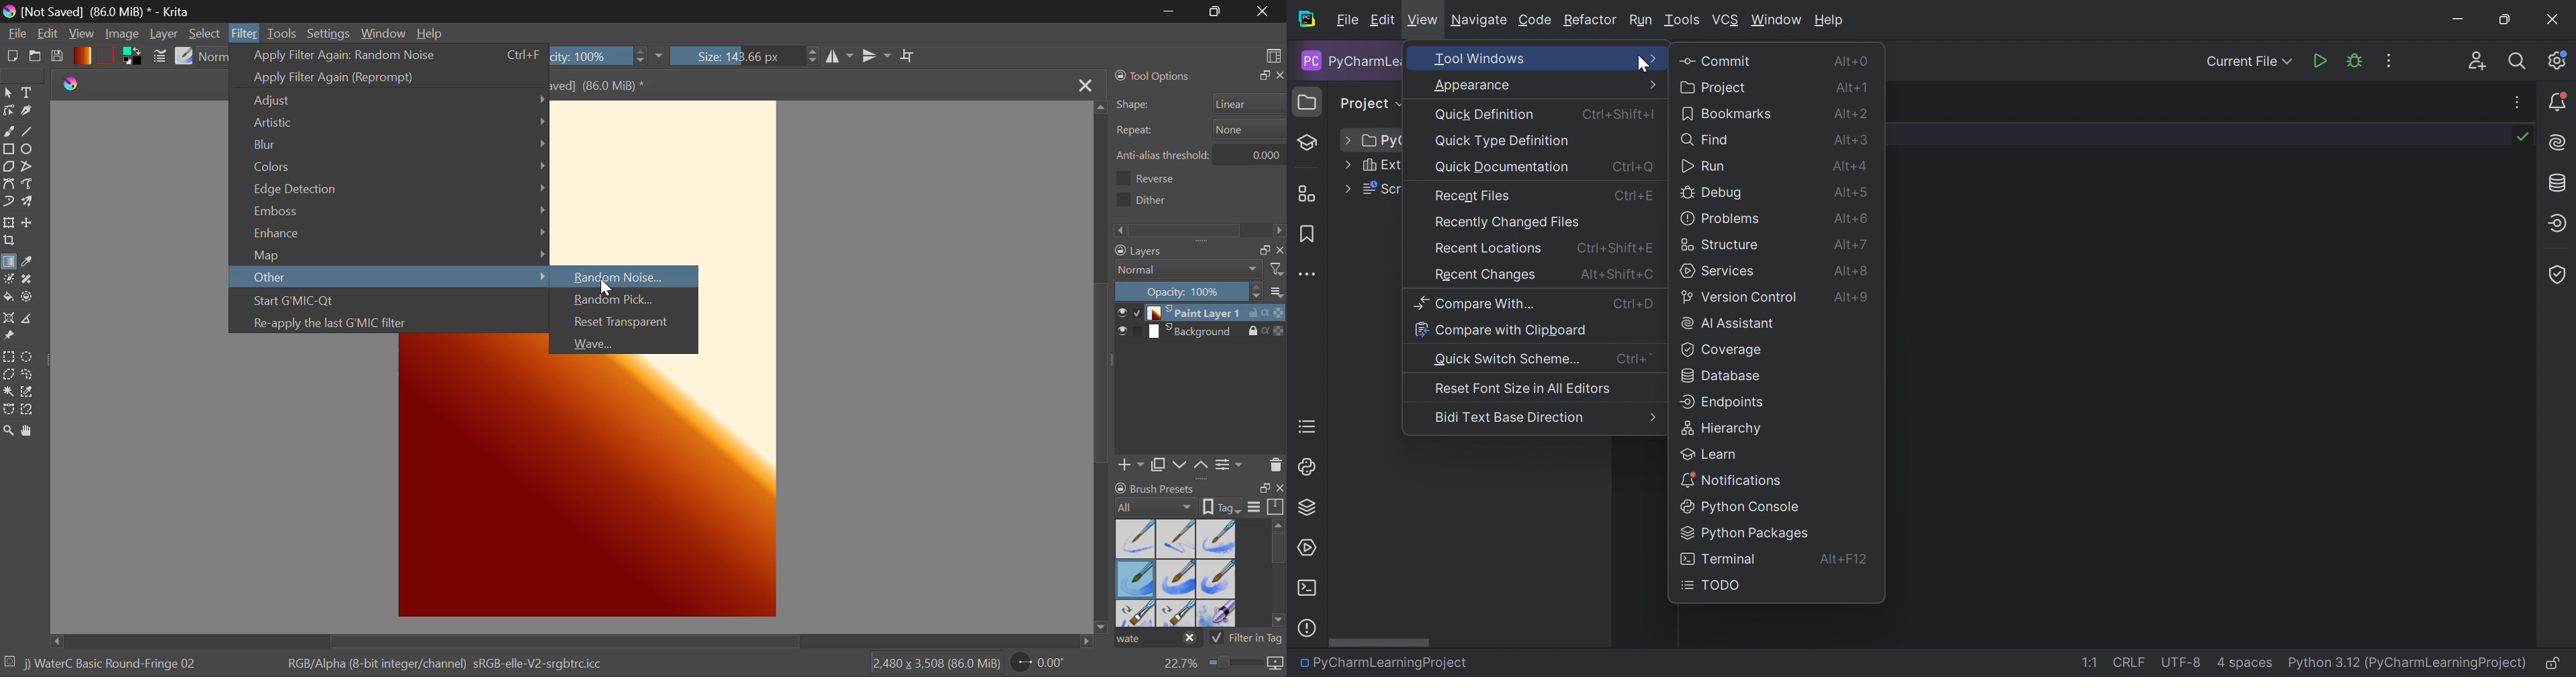 This screenshot has height=700, width=2576. I want to click on Zoom 22.7%, so click(1221, 666).